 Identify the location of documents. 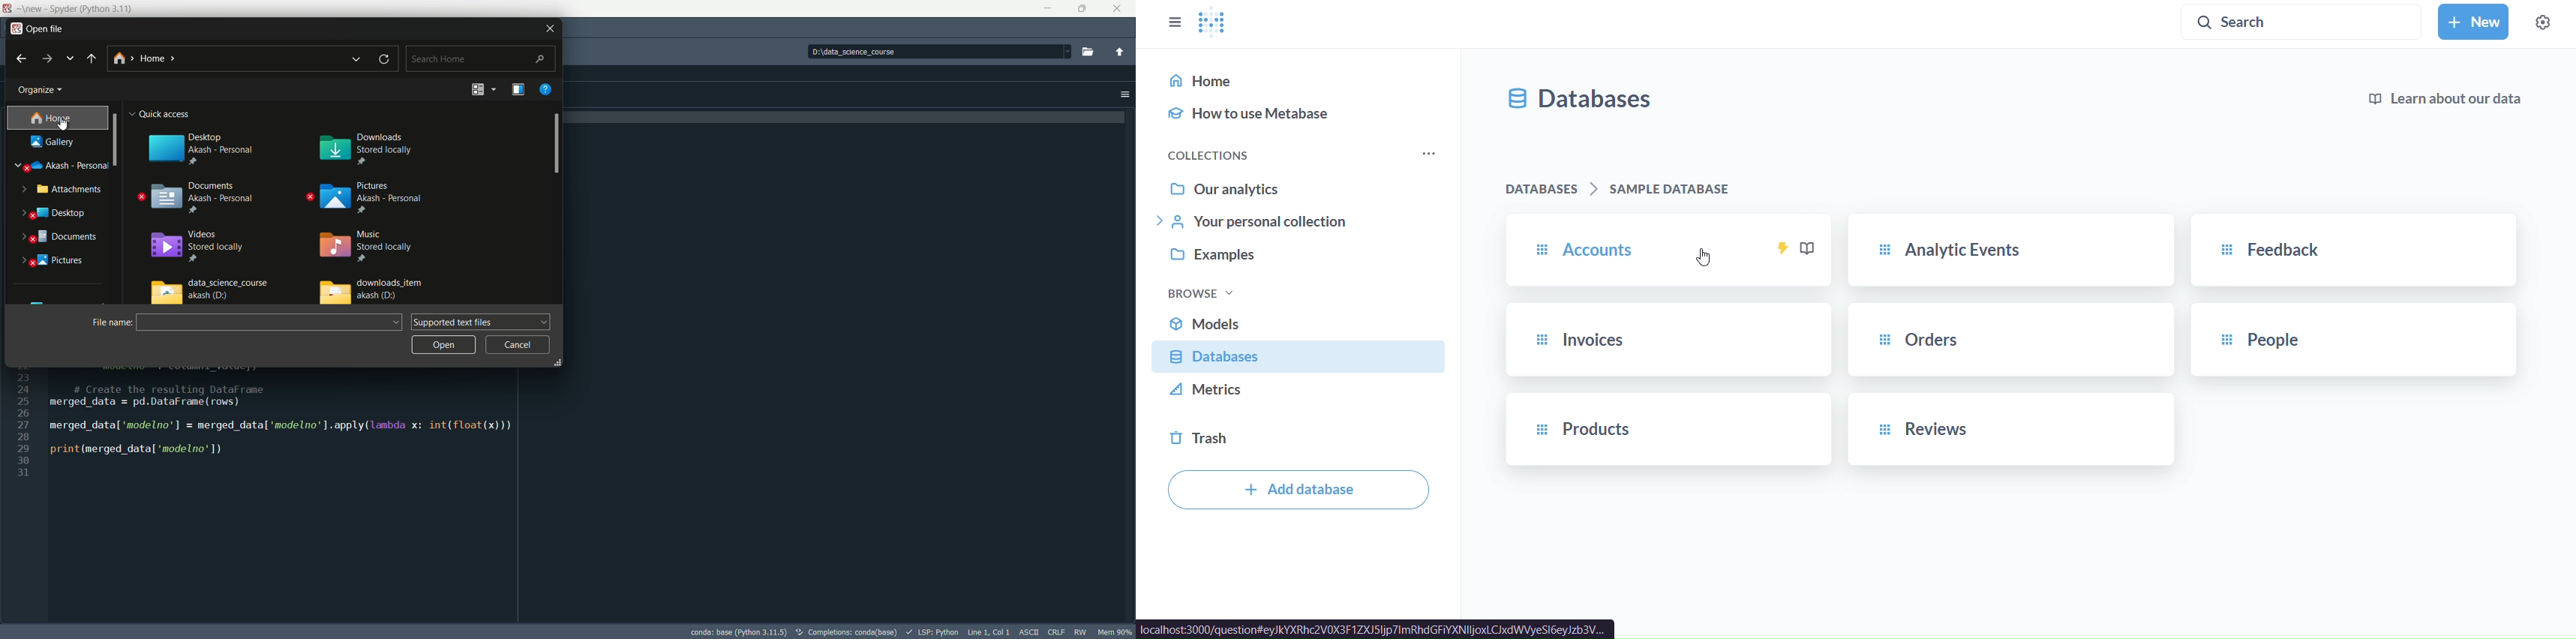
(66, 238).